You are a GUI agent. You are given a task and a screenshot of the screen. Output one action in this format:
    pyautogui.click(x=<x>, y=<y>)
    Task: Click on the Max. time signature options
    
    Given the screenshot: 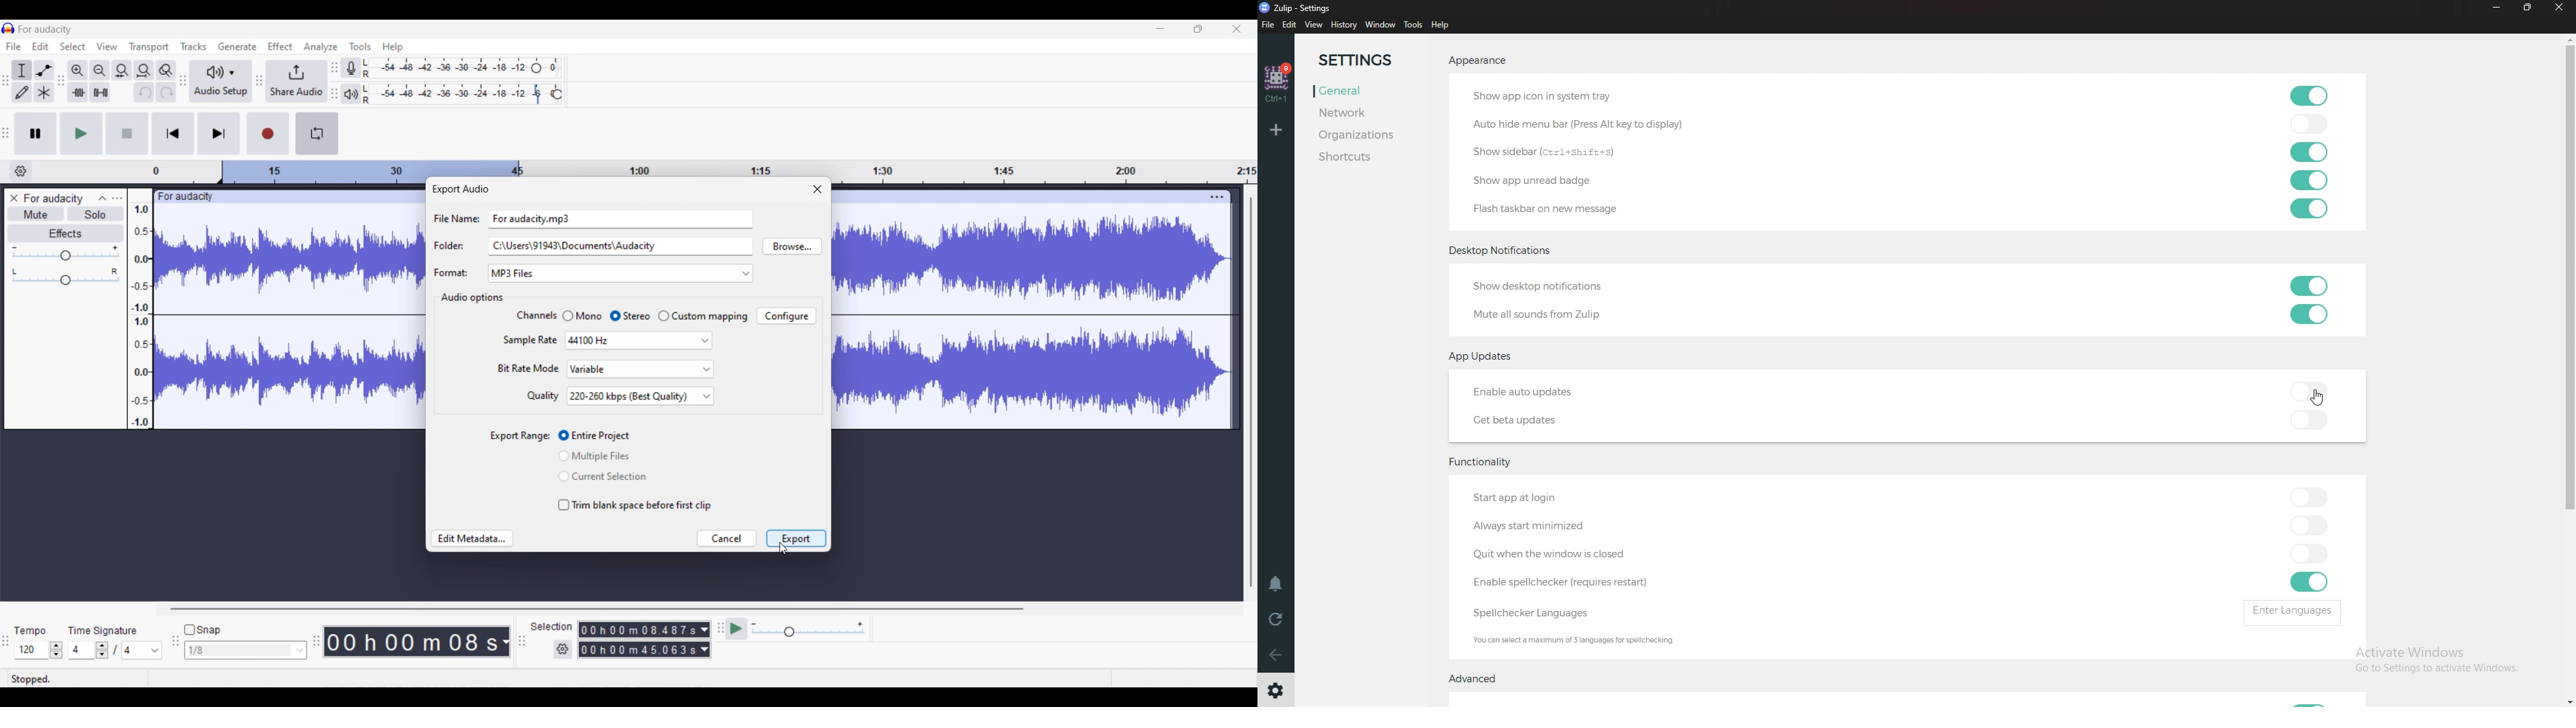 What is the action you would take?
    pyautogui.click(x=143, y=650)
    